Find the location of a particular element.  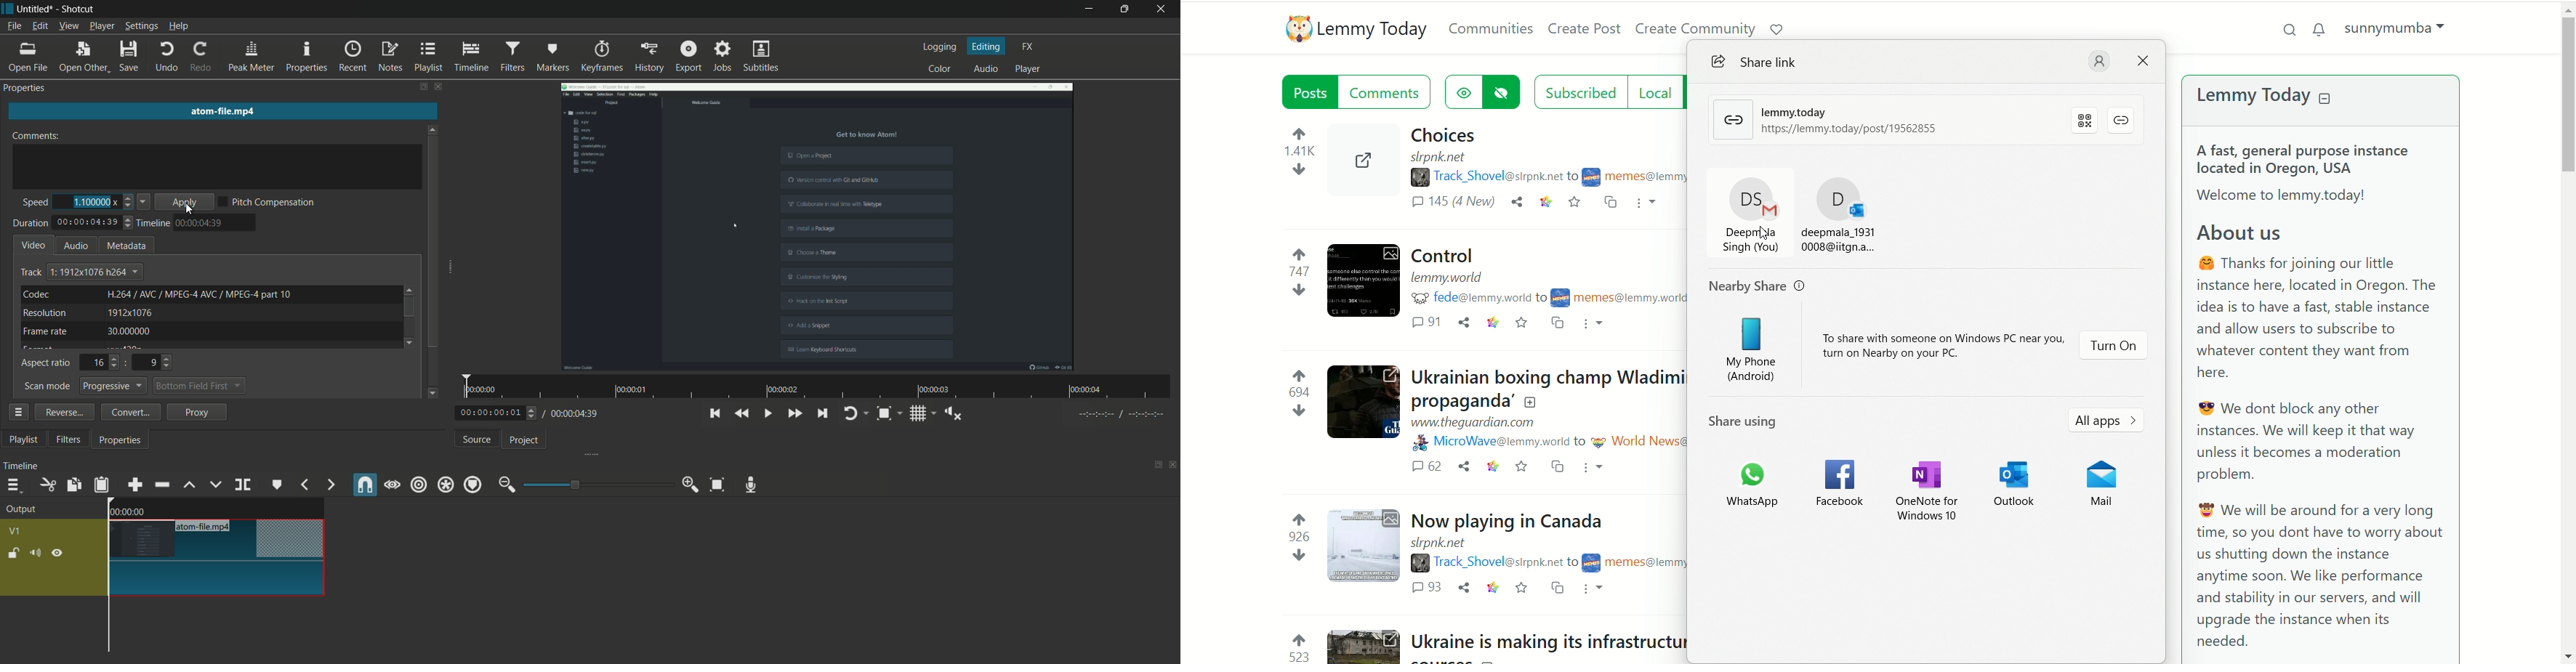

playlist is located at coordinates (429, 57).